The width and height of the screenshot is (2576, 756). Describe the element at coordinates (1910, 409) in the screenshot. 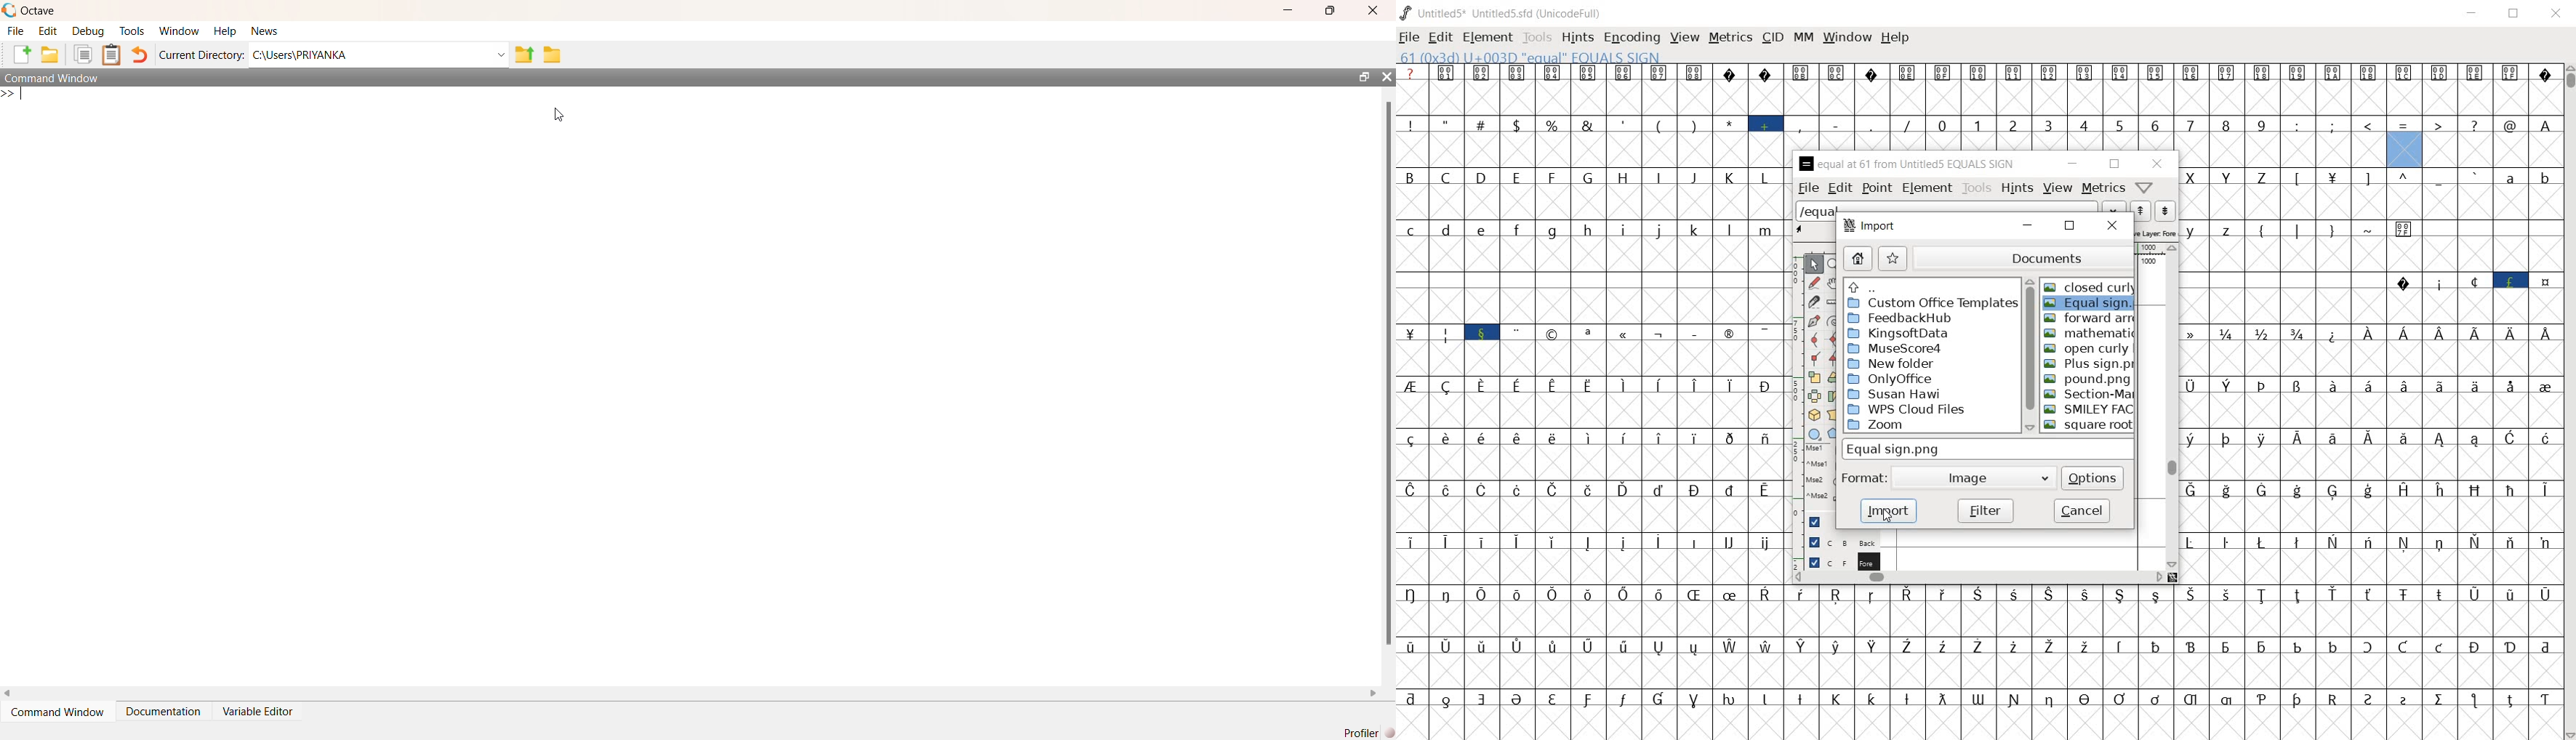

I see `WPS CLOUD FILES` at that location.